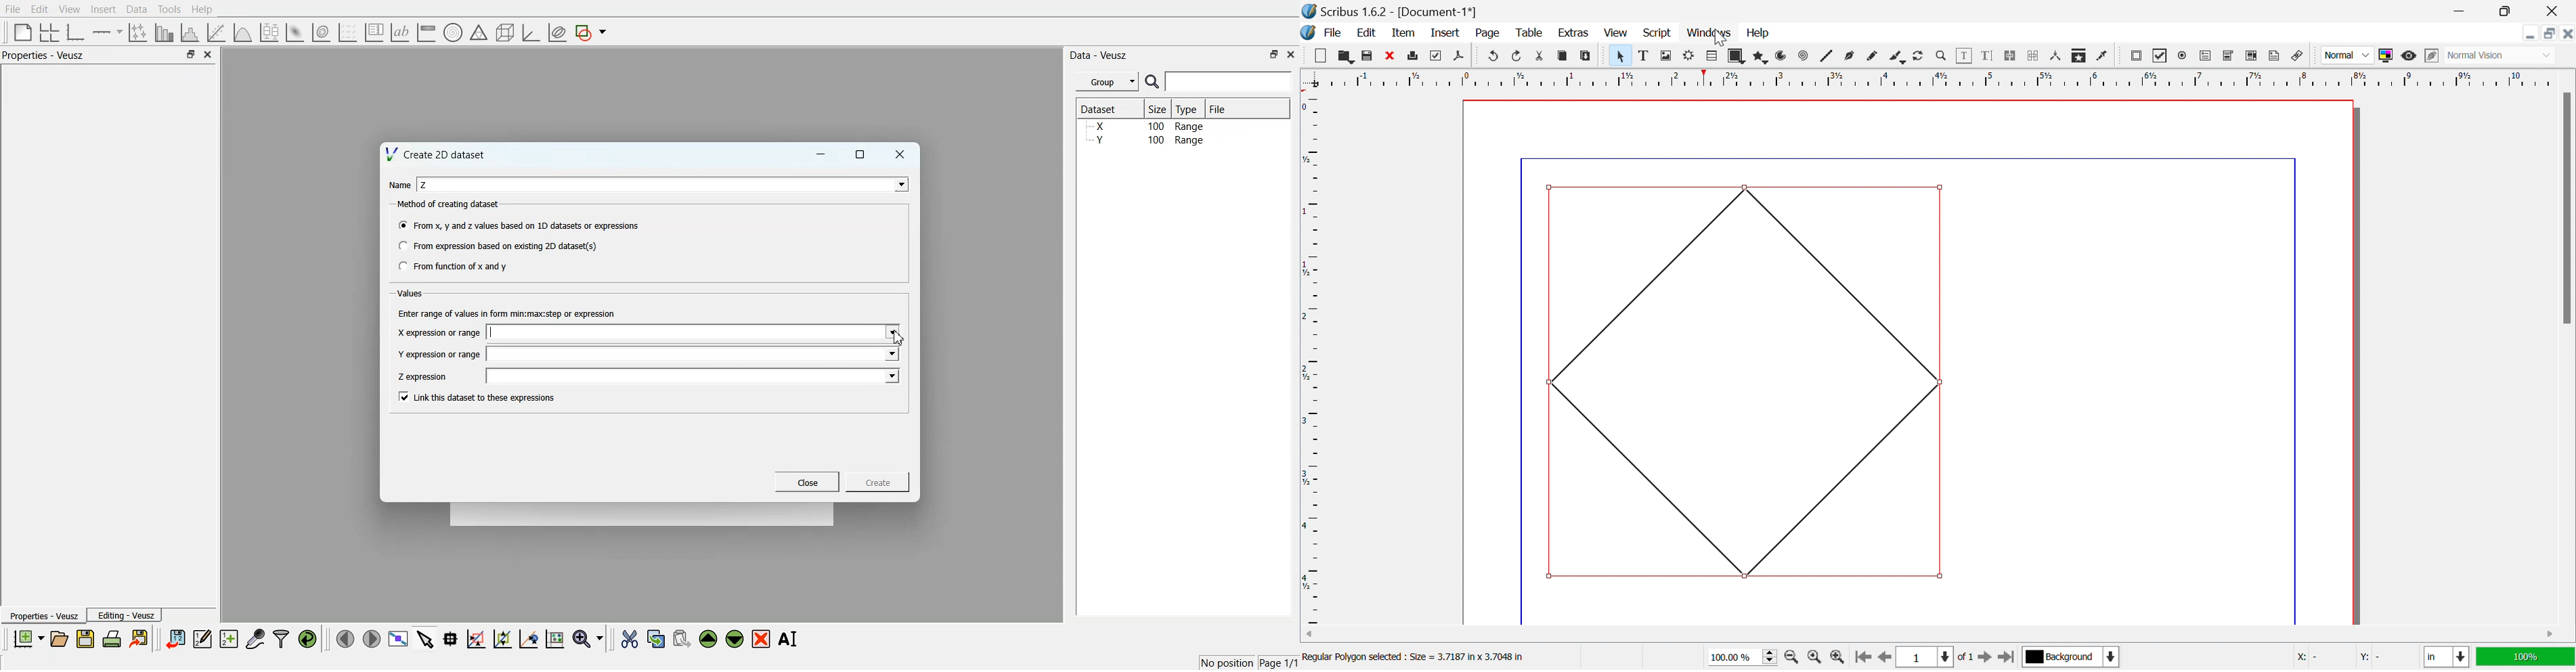  What do you see at coordinates (1588, 56) in the screenshot?
I see `Paste` at bounding box center [1588, 56].